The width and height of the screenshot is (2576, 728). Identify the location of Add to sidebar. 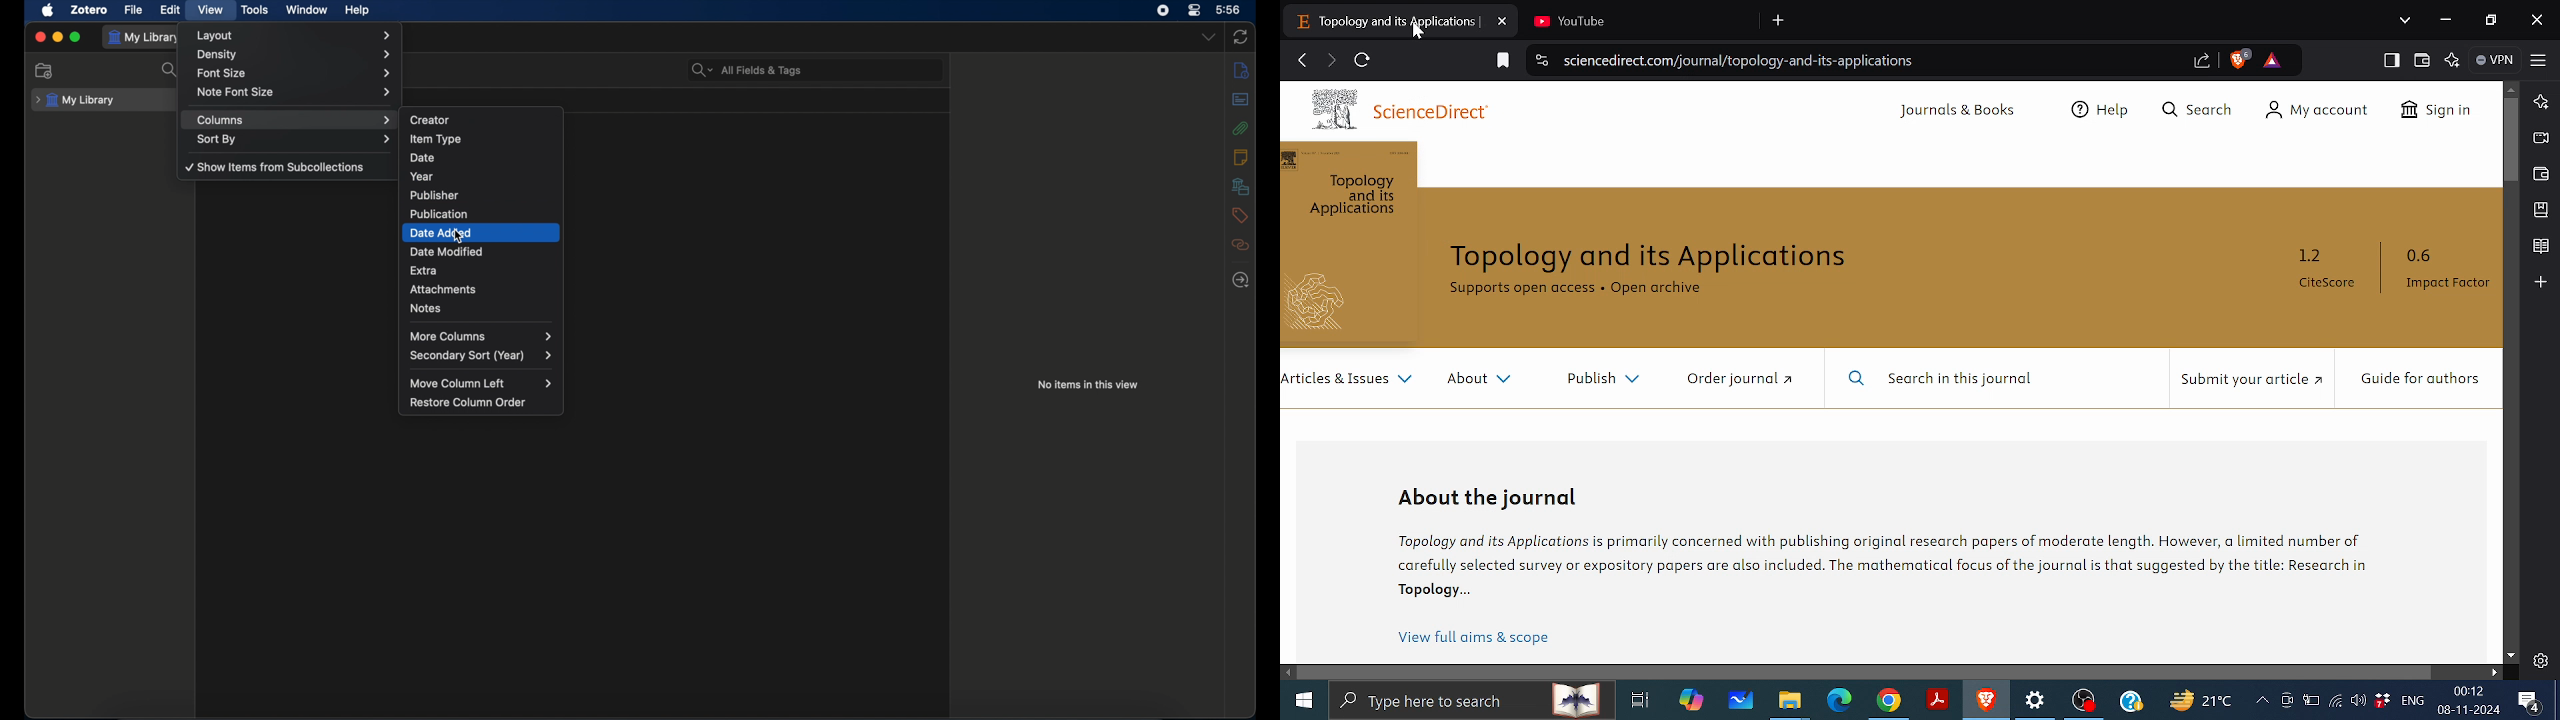
(2540, 281).